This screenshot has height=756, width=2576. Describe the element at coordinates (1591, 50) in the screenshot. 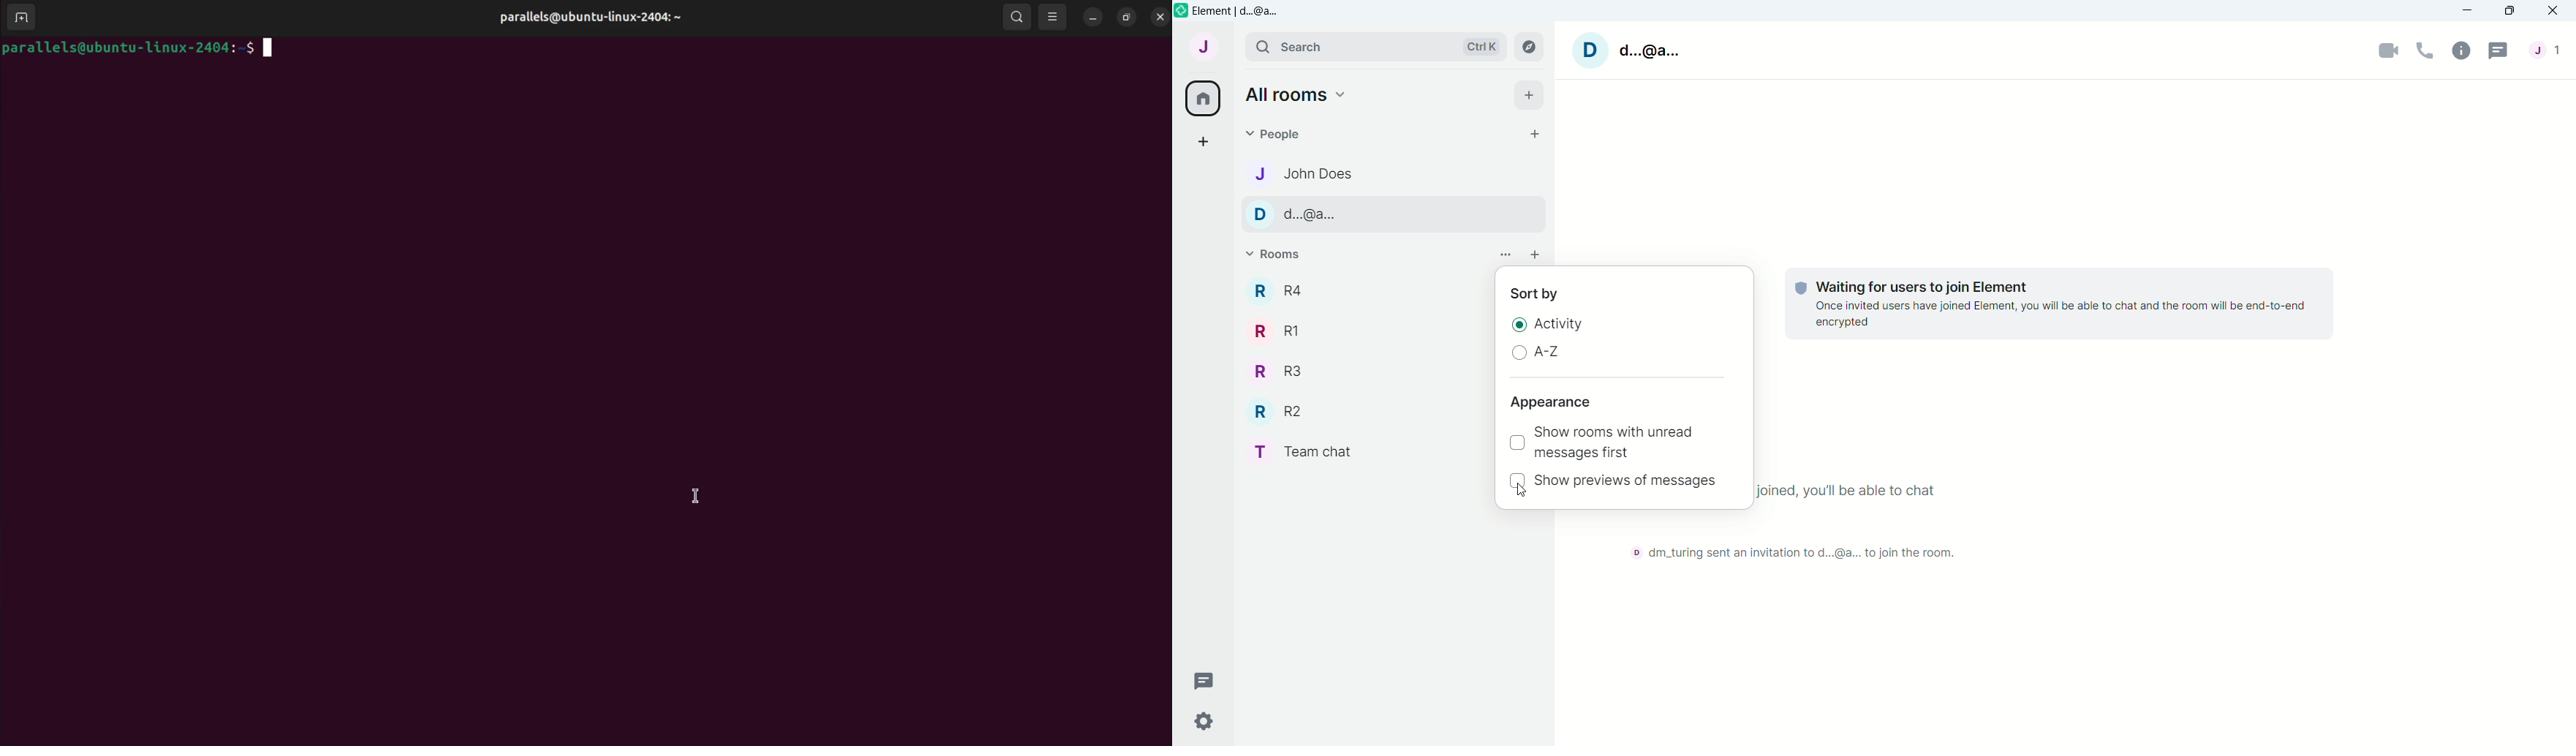

I see `D` at that location.